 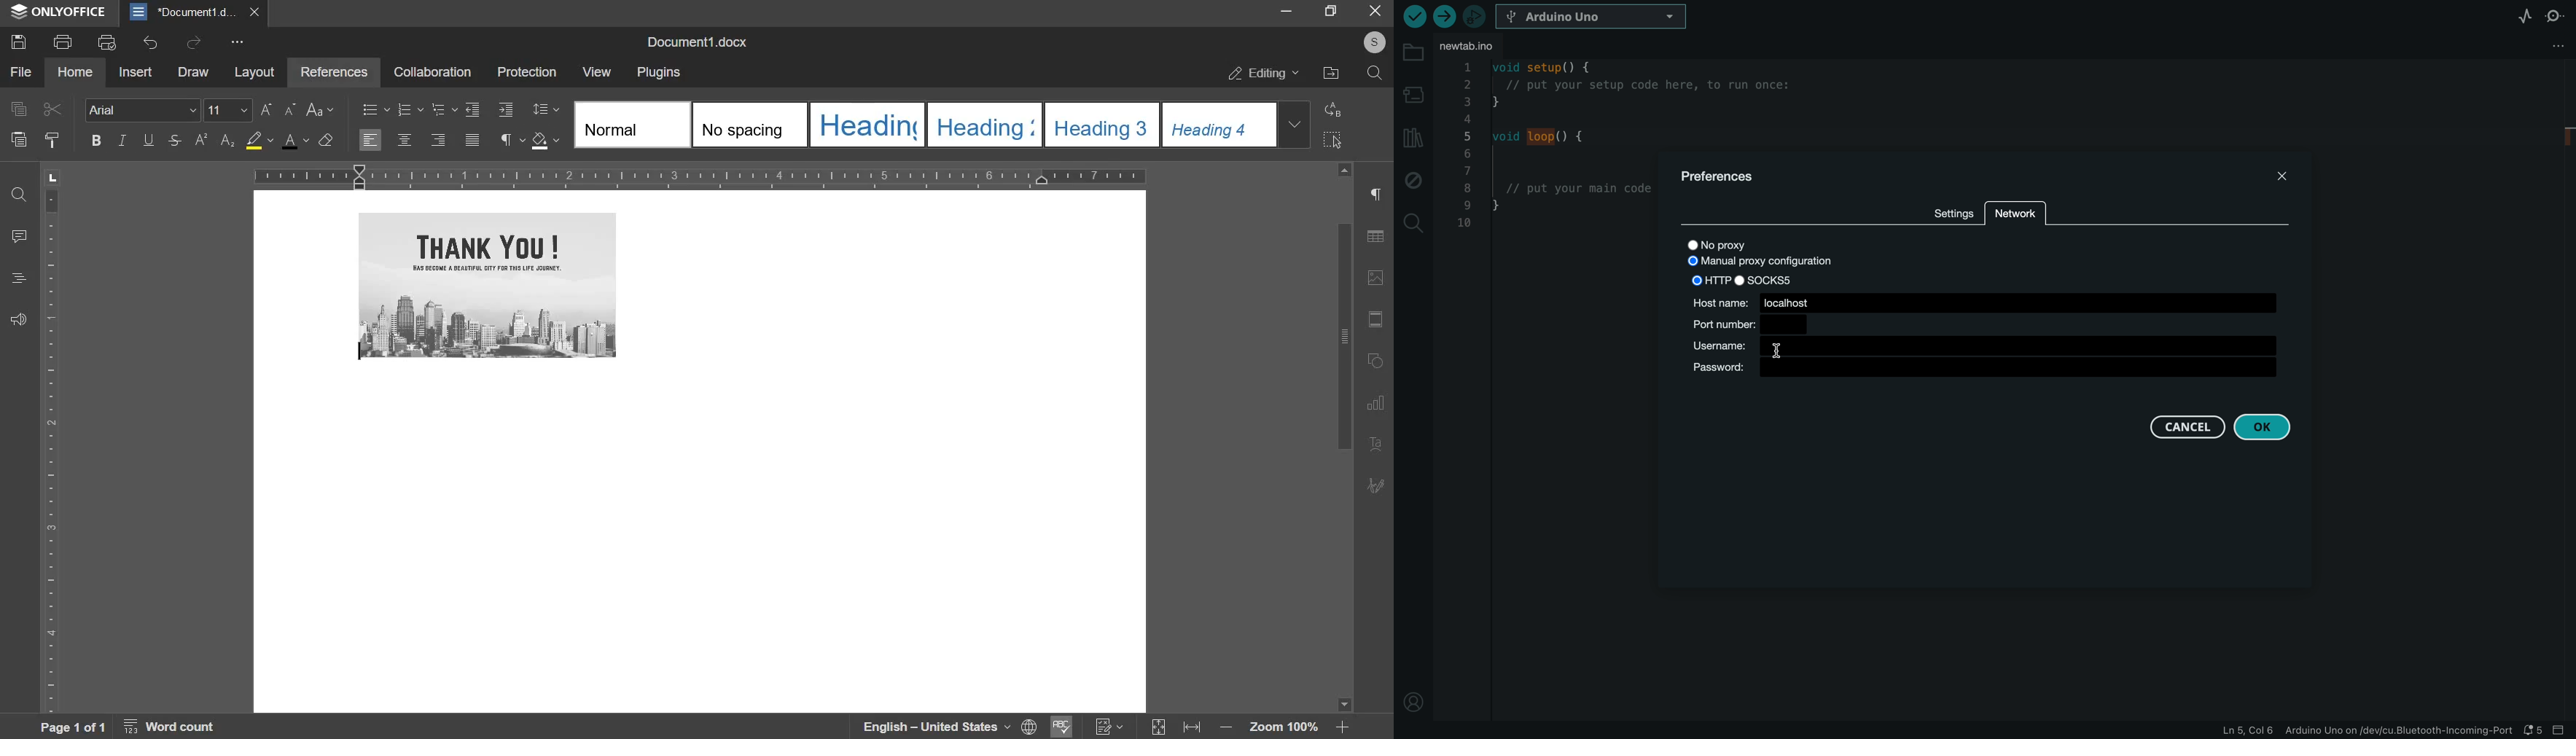 I want to click on cursor, so click(x=1776, y=349).